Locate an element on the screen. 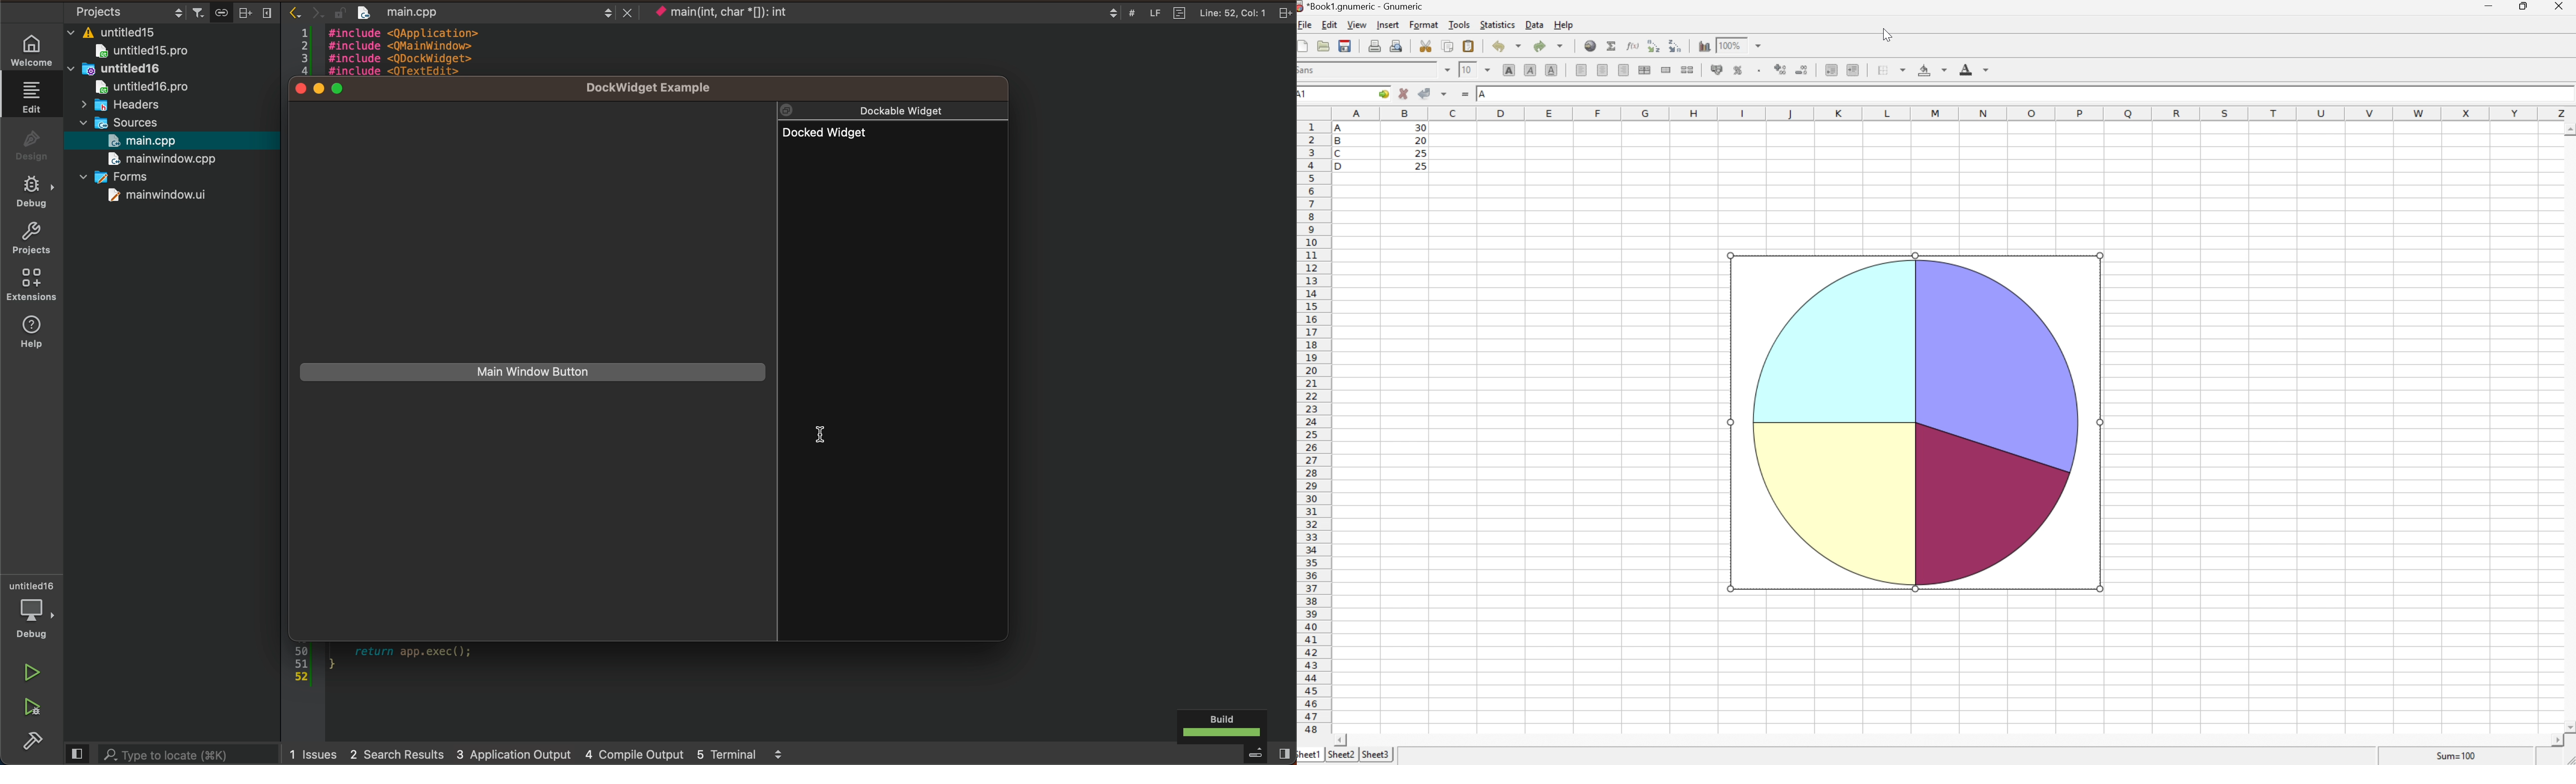 The width and height of the screenshot is (2576, 784). Edit function in current cell is located at coordinates (1634, 45).